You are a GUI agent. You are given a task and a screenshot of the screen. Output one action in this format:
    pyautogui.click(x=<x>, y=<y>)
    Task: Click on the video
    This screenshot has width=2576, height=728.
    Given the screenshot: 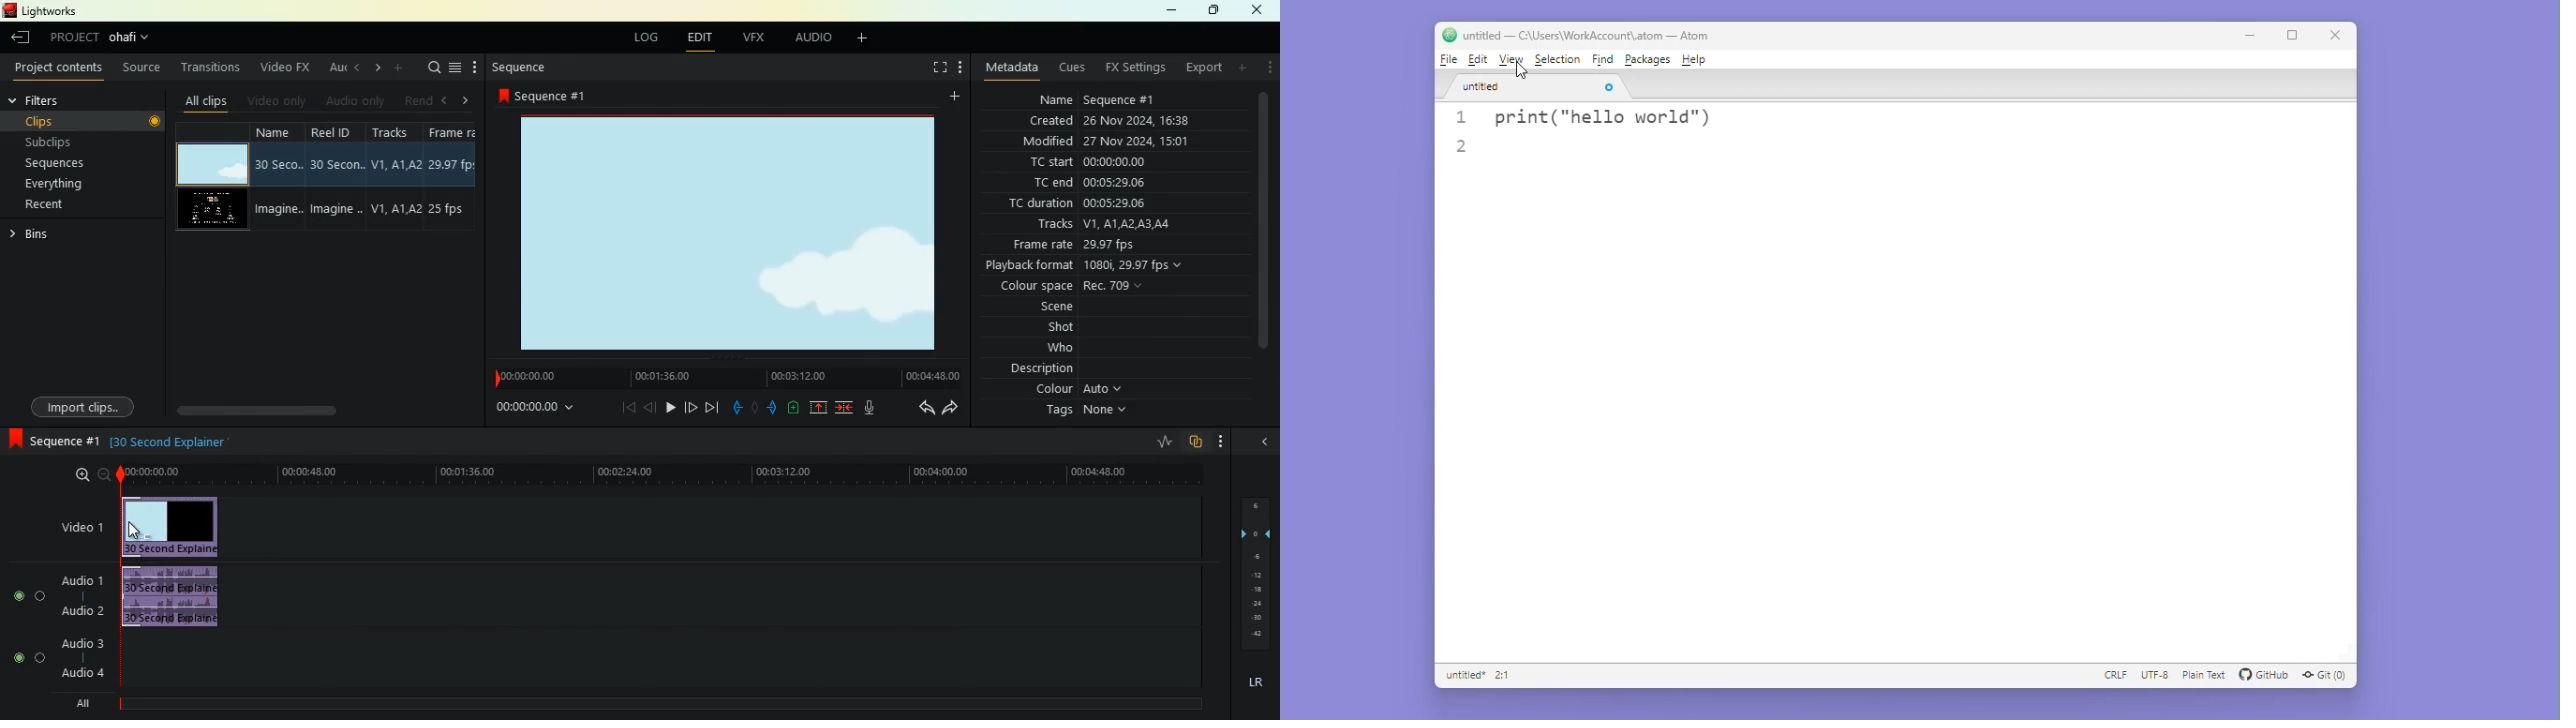 What is the action you would take?
    pyautogui.click(x=171, y=525)
    